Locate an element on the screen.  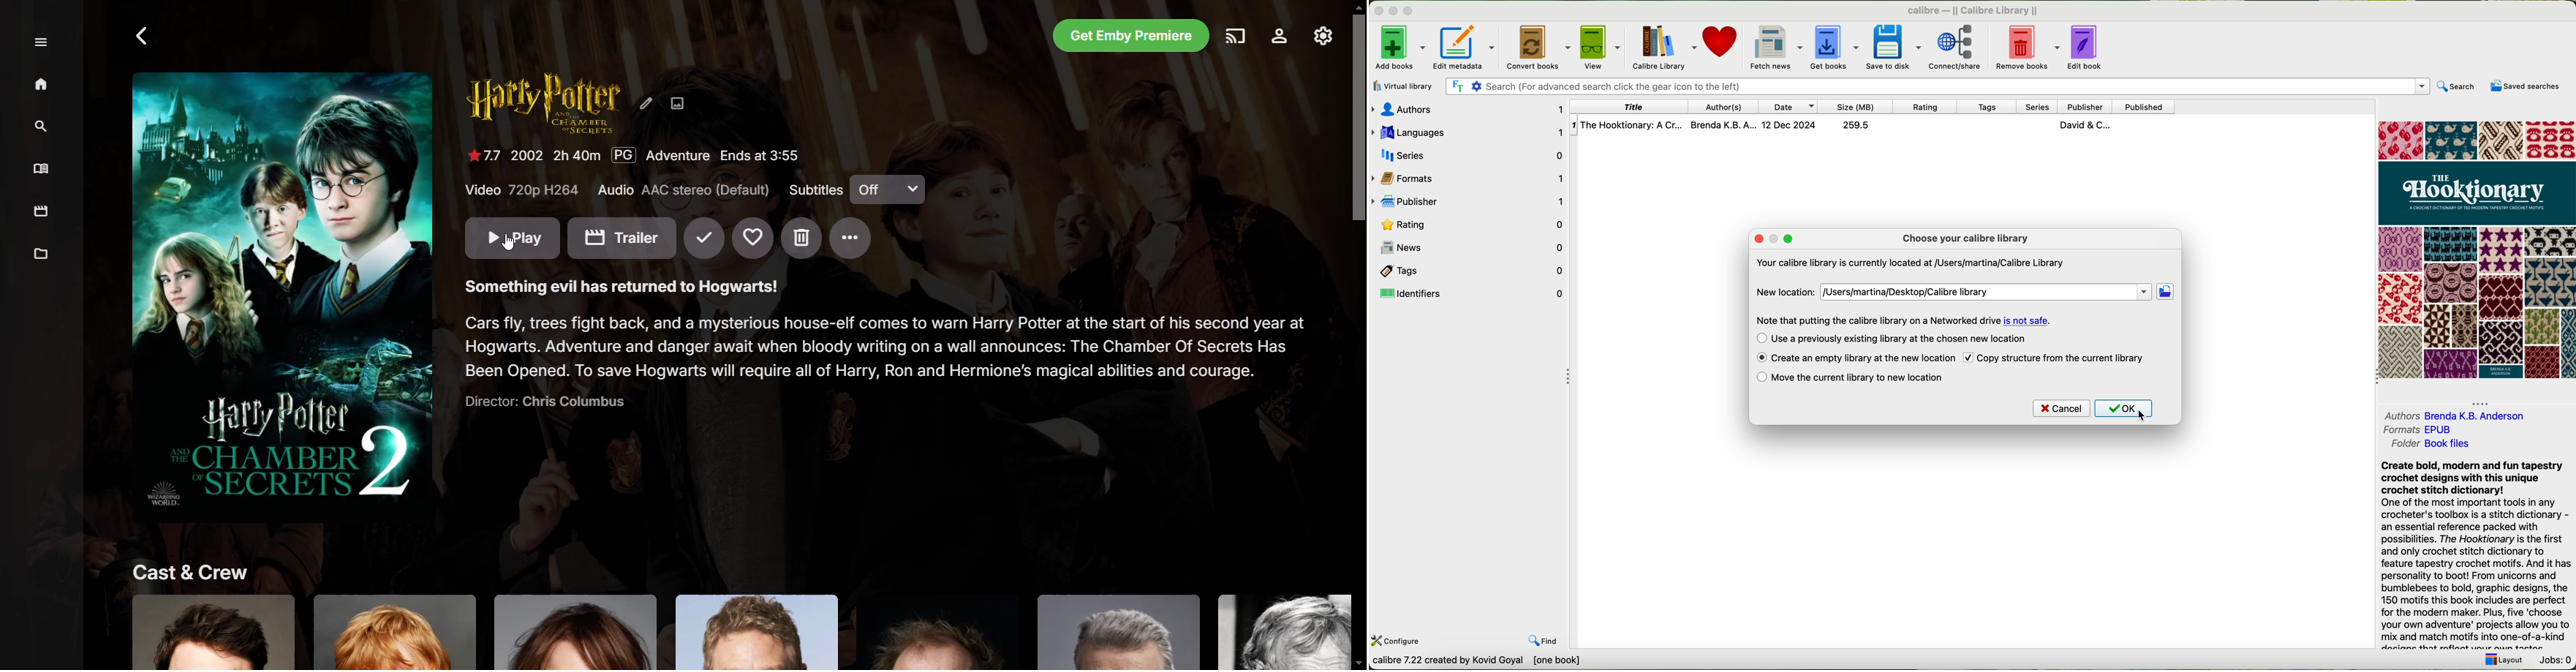
hide is located at coordinates (1568, 375).